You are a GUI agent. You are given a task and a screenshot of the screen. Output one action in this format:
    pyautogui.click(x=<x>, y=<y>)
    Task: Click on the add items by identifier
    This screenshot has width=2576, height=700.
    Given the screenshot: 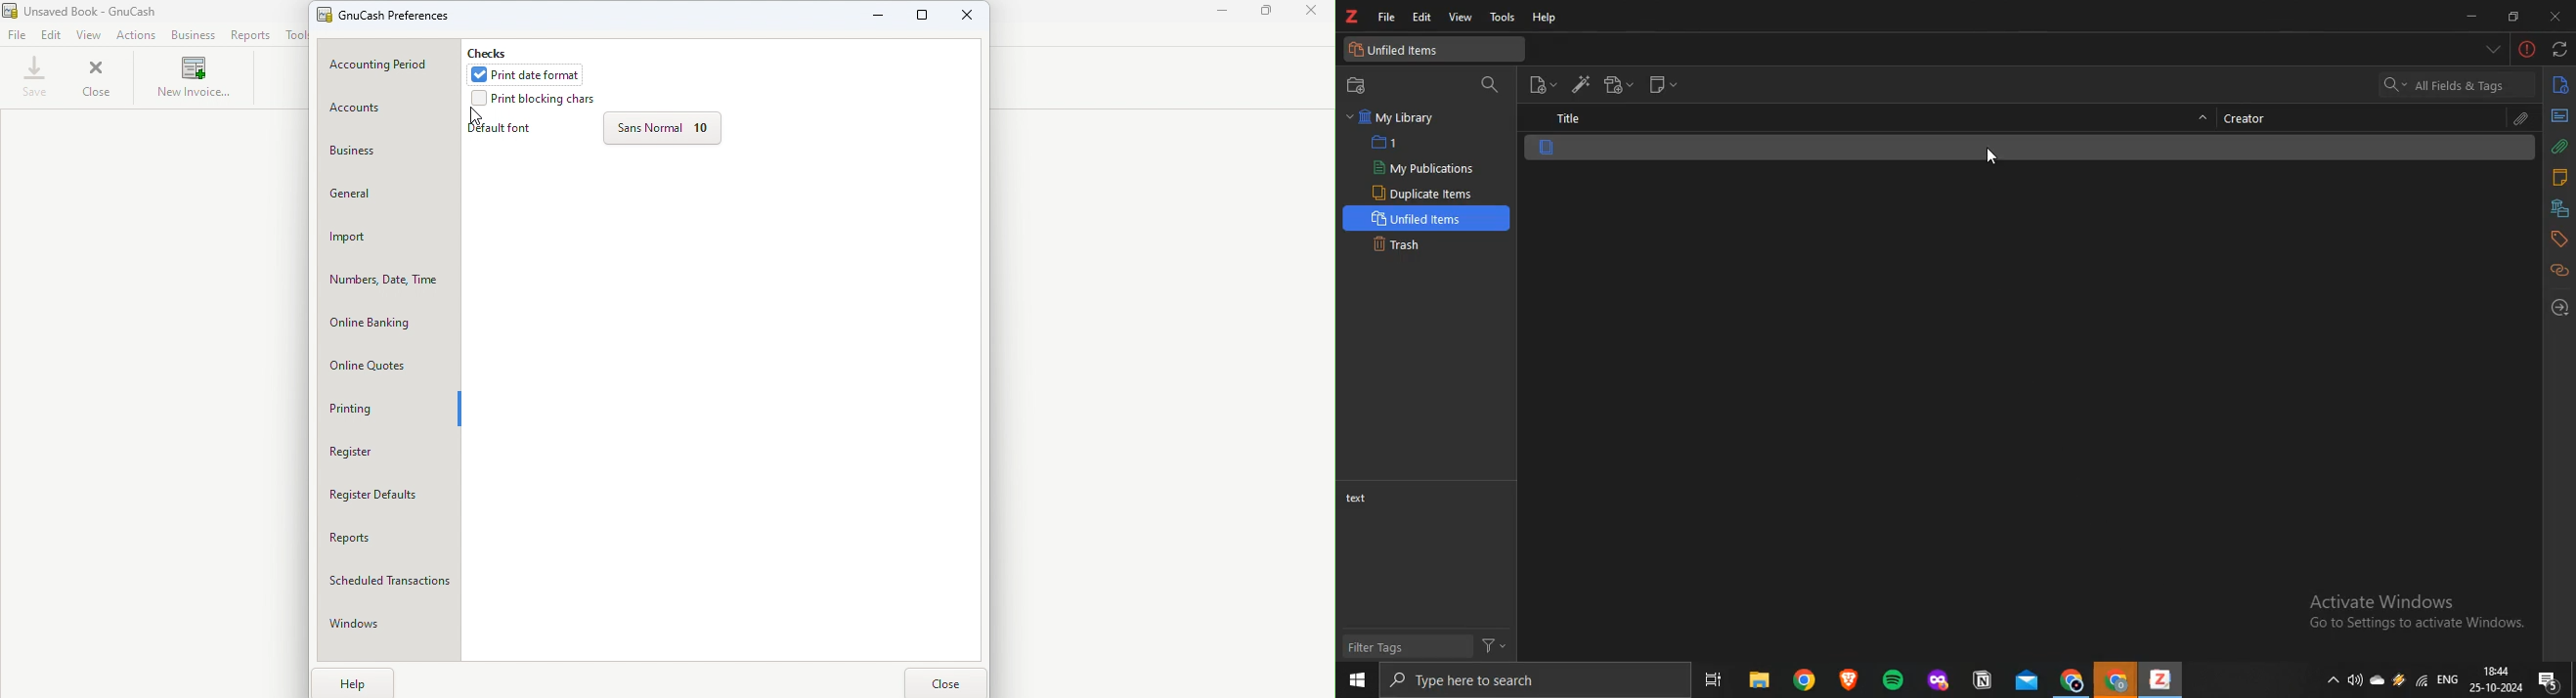 What is the action you would take?
    pyautogui.click(x=1581, y=84)
    